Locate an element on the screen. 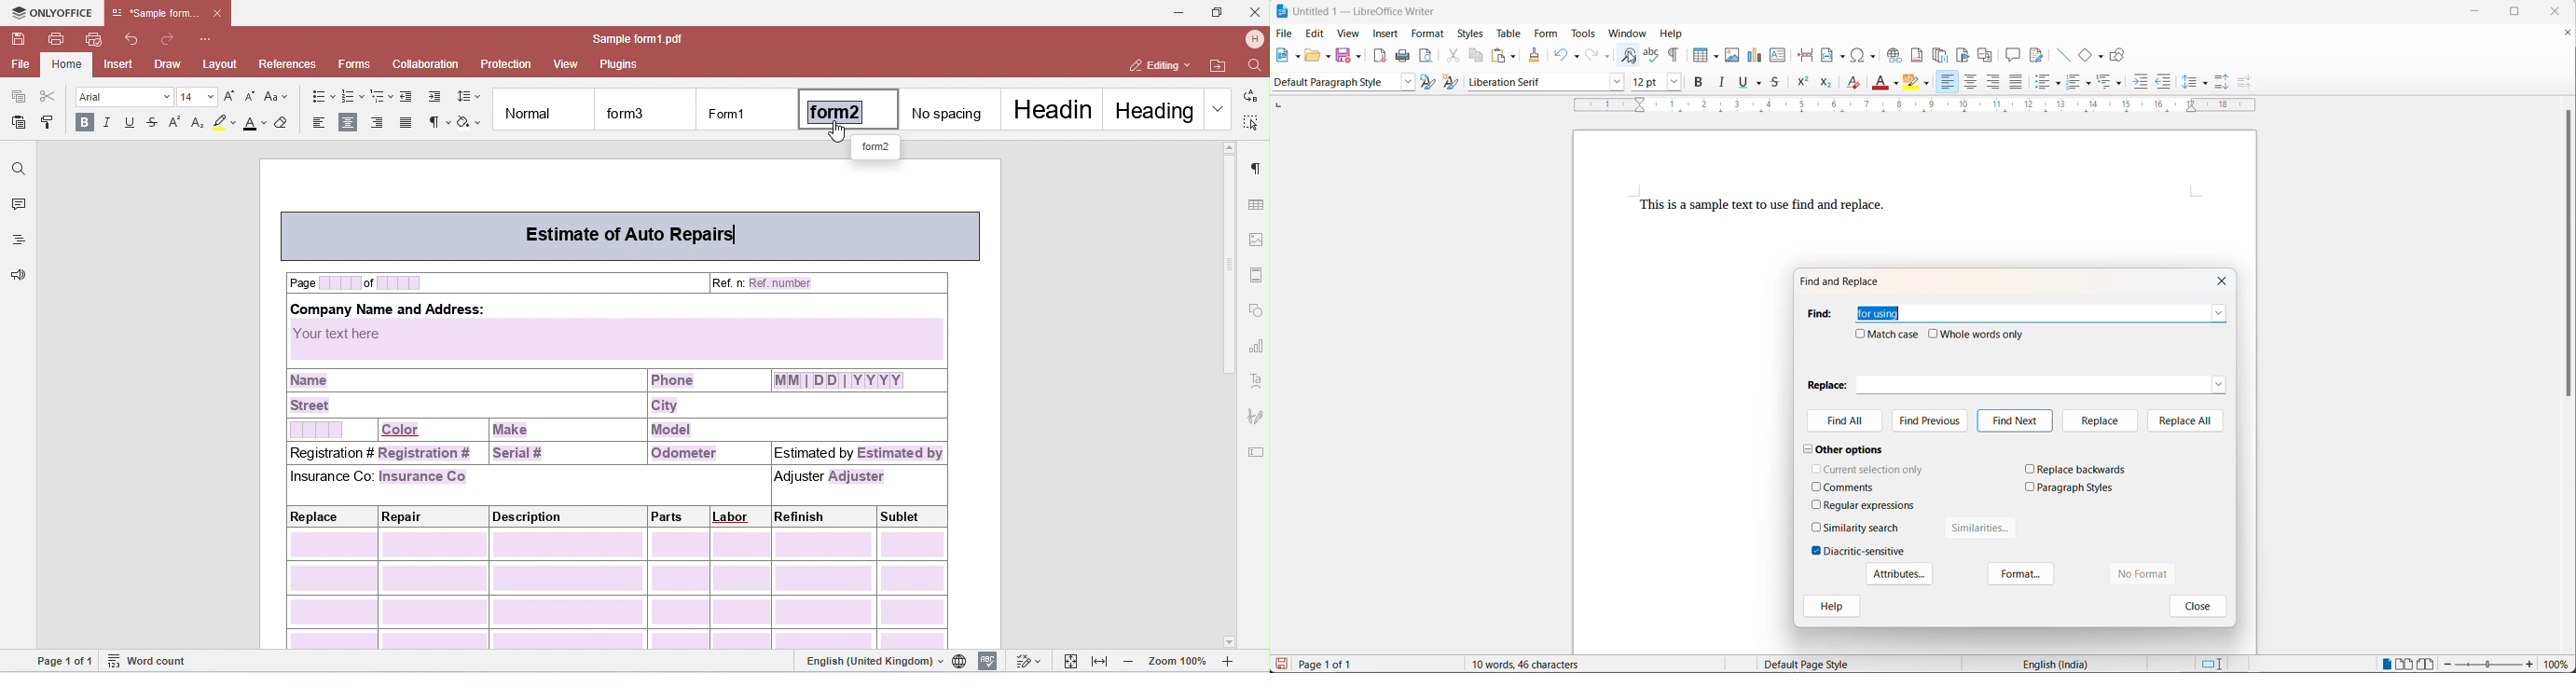  insert field is located at coordinates (1834, 56).